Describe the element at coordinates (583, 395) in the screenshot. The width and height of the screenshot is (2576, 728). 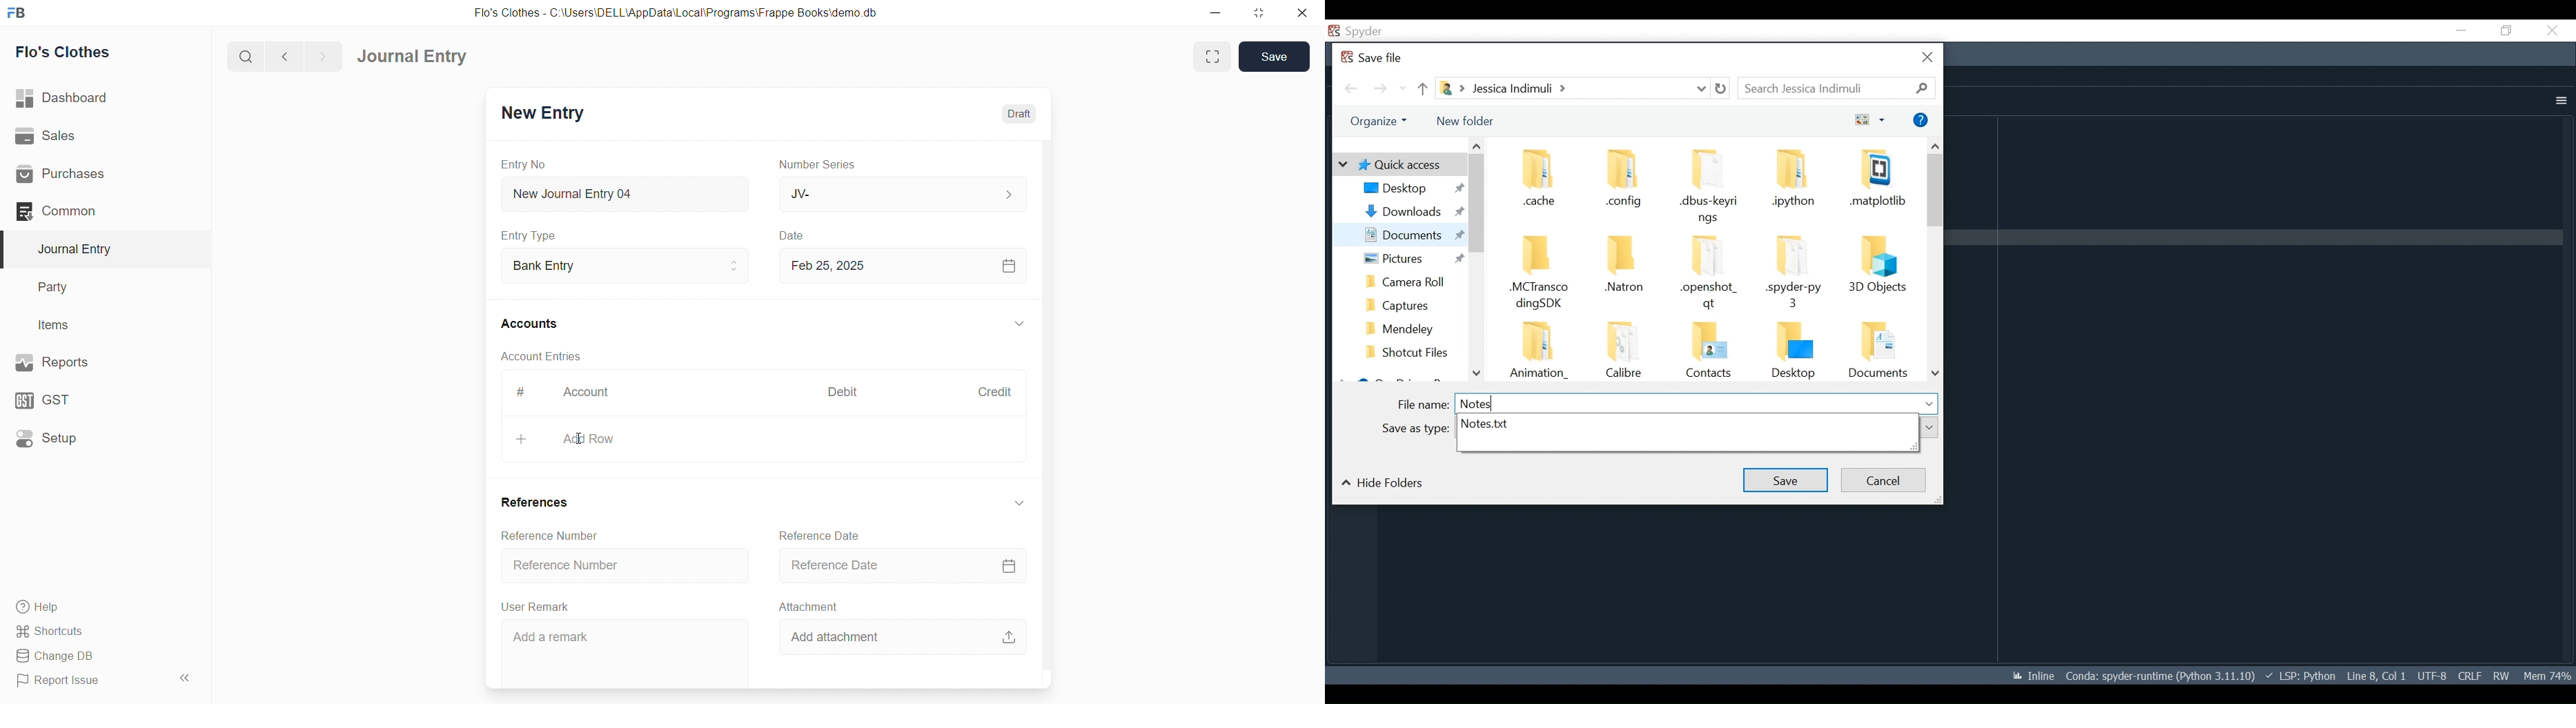
I see `Account` at that location.